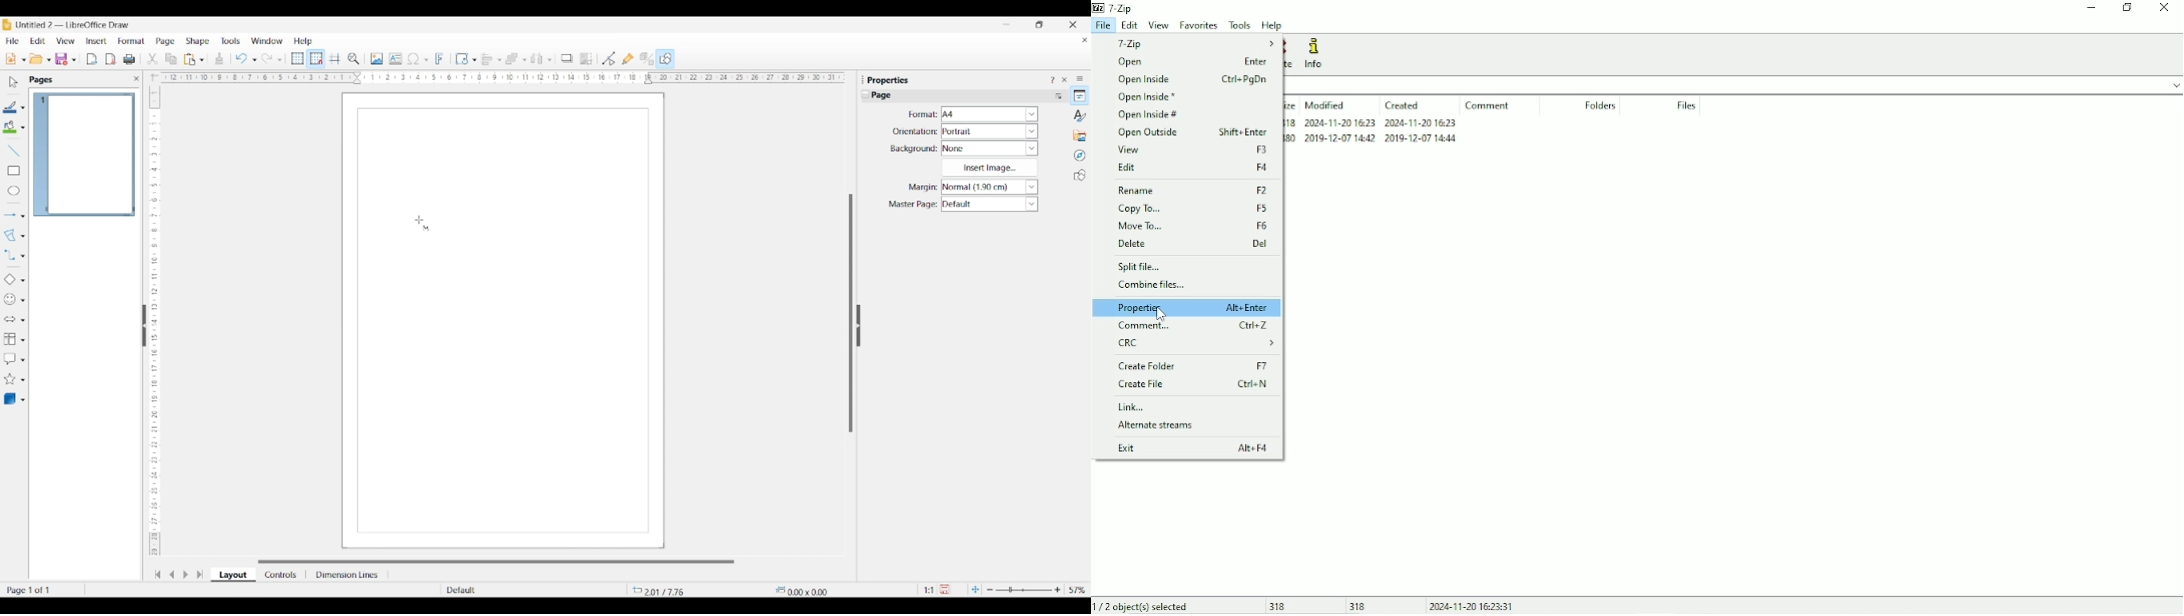  Describe the element at coordinates (10, 399) in the screenshot. I see `Selected 3D object` at that location.